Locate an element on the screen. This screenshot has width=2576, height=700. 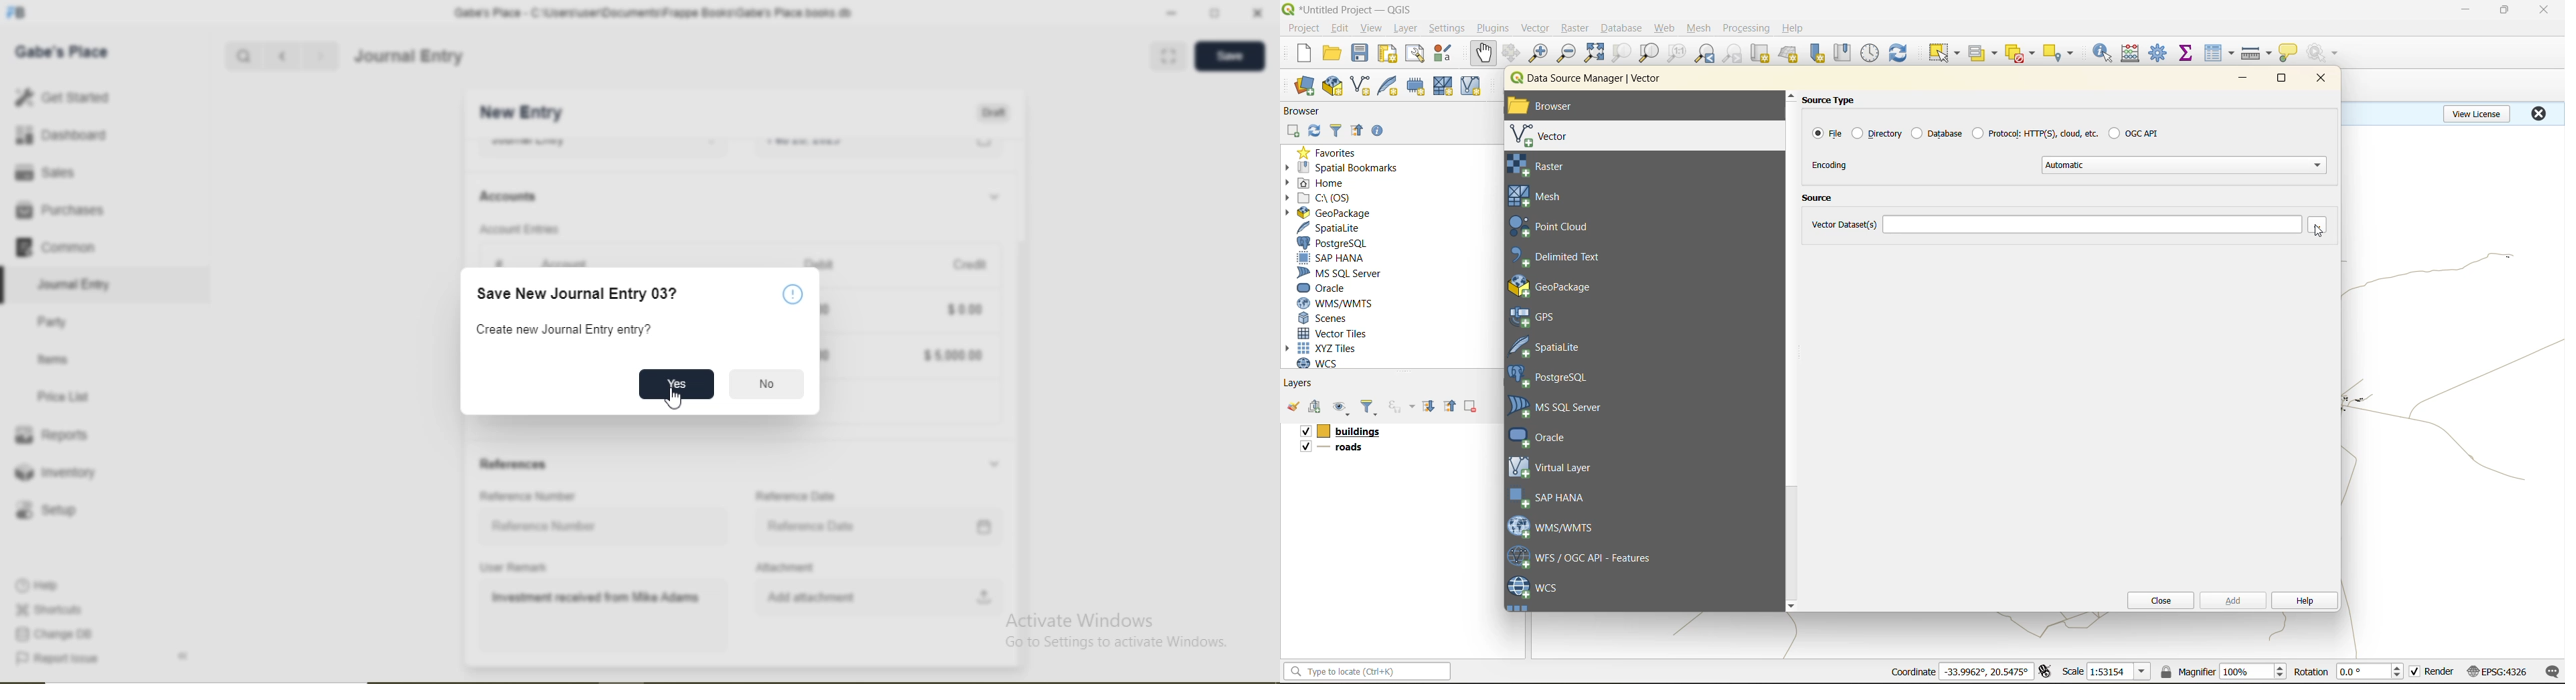
Price List is located at coordinates (62, 397).